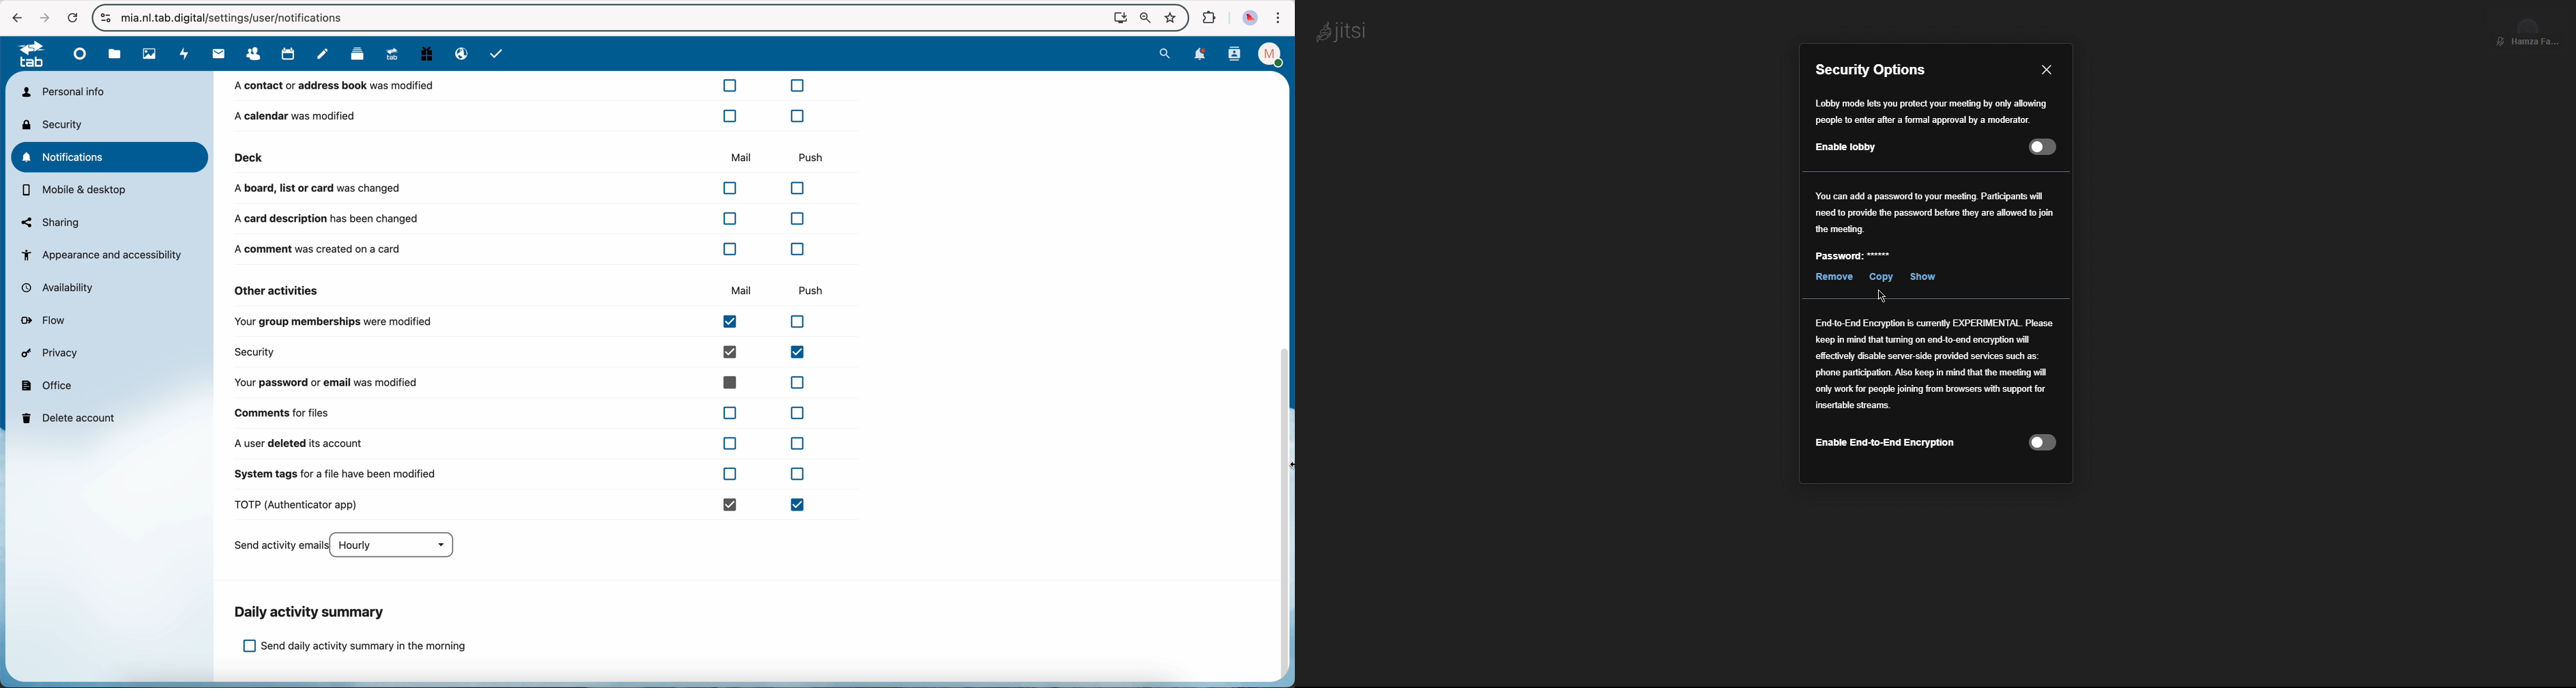  Describe the element at coordinates (1286, 516) in the screenshot. I see `scroll bar` at that location.